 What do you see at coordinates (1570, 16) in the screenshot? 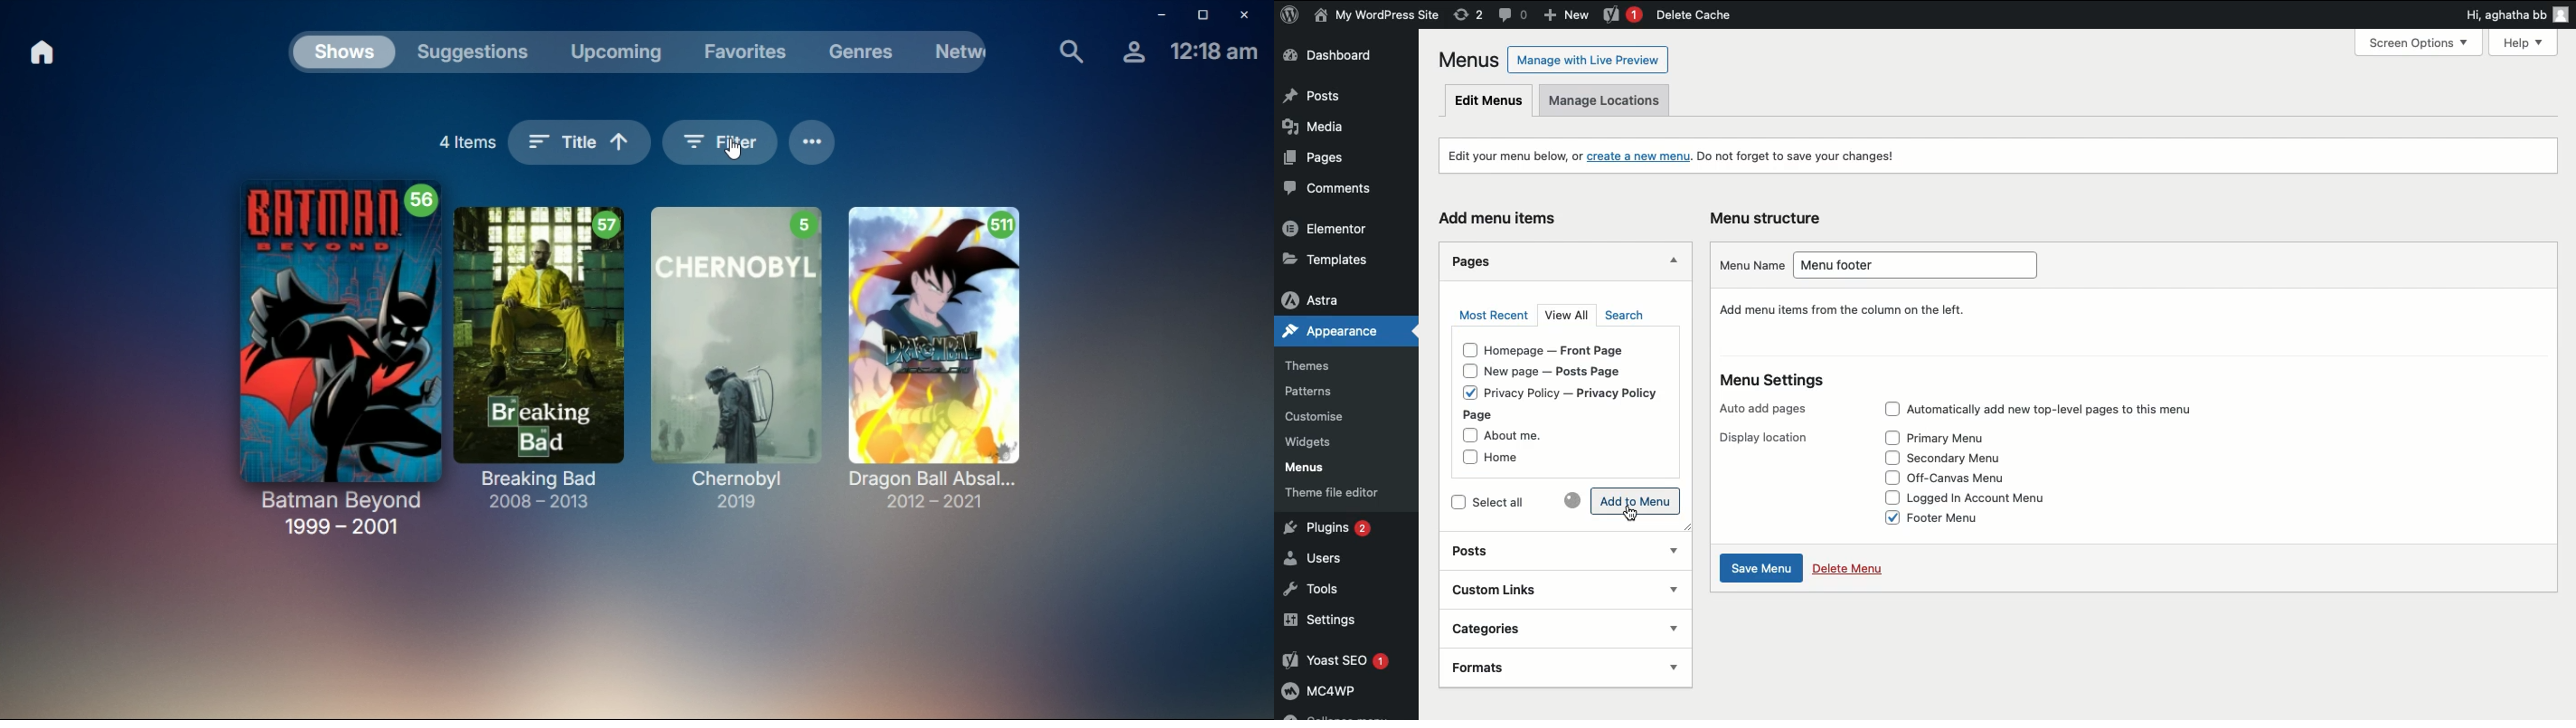
I see `New` at bounding box center [1570, 16].